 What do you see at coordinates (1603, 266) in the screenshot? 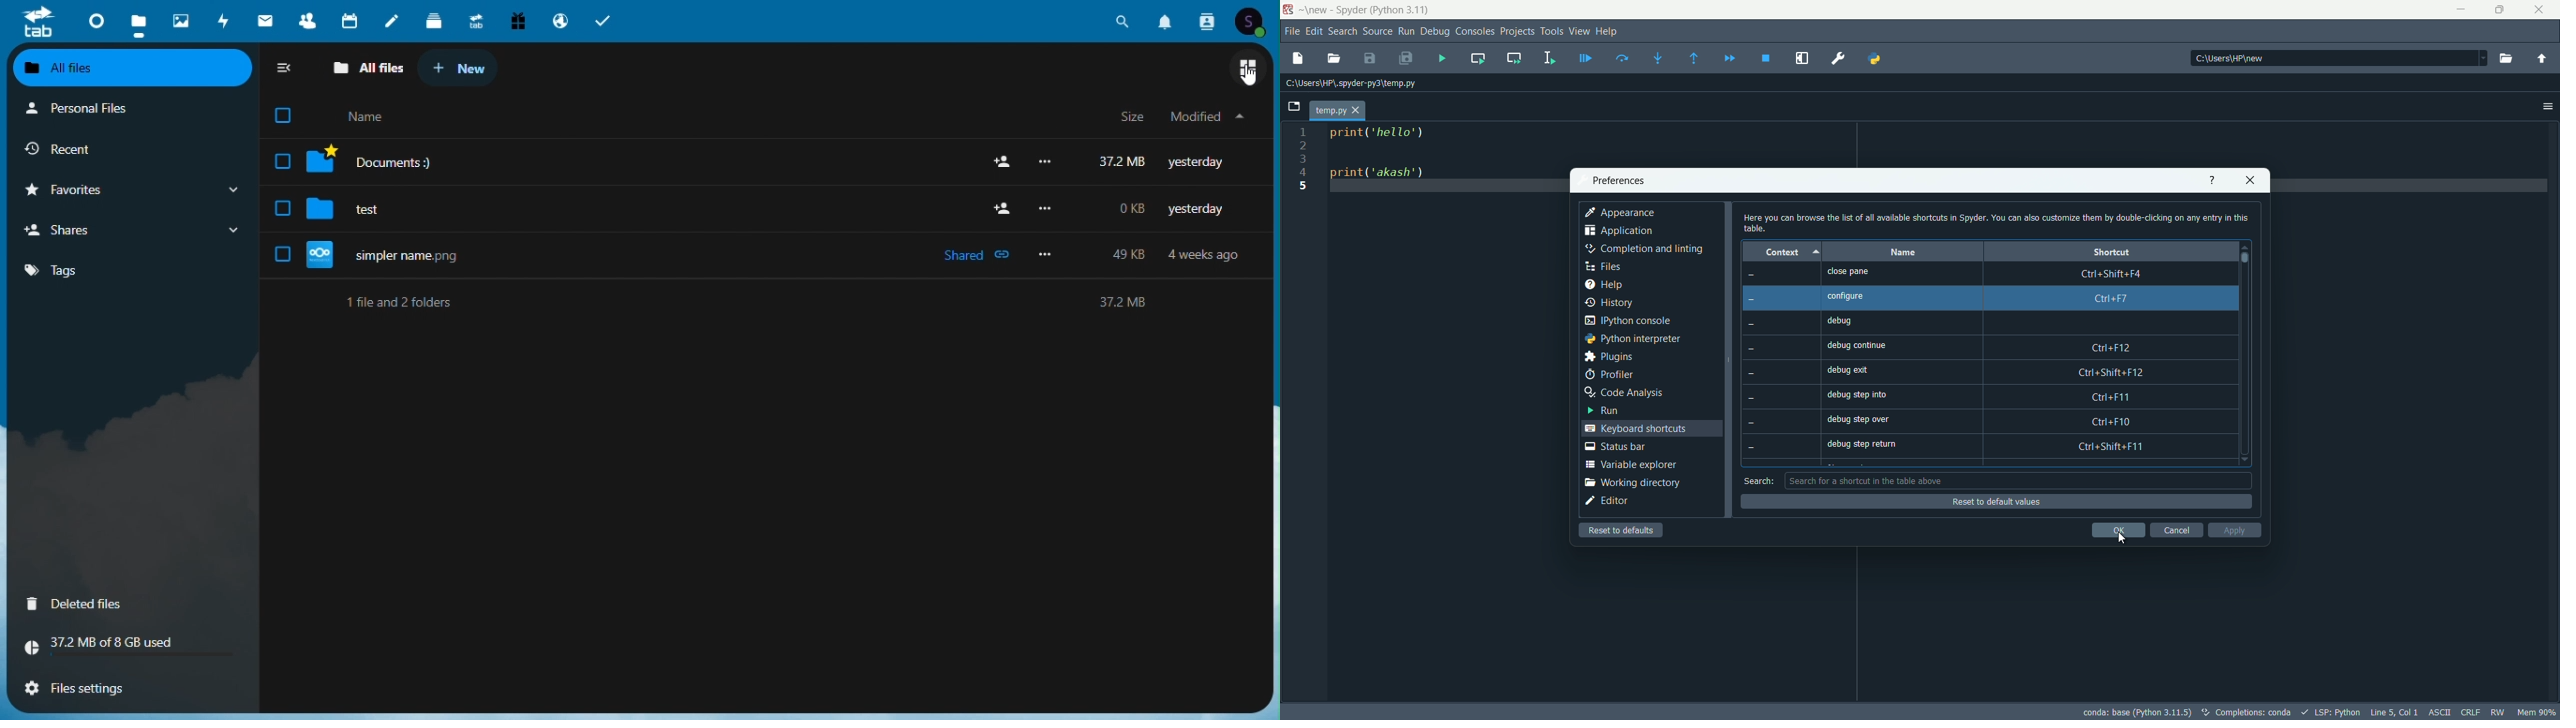
I see `files` at bounding box center [1603, 266].